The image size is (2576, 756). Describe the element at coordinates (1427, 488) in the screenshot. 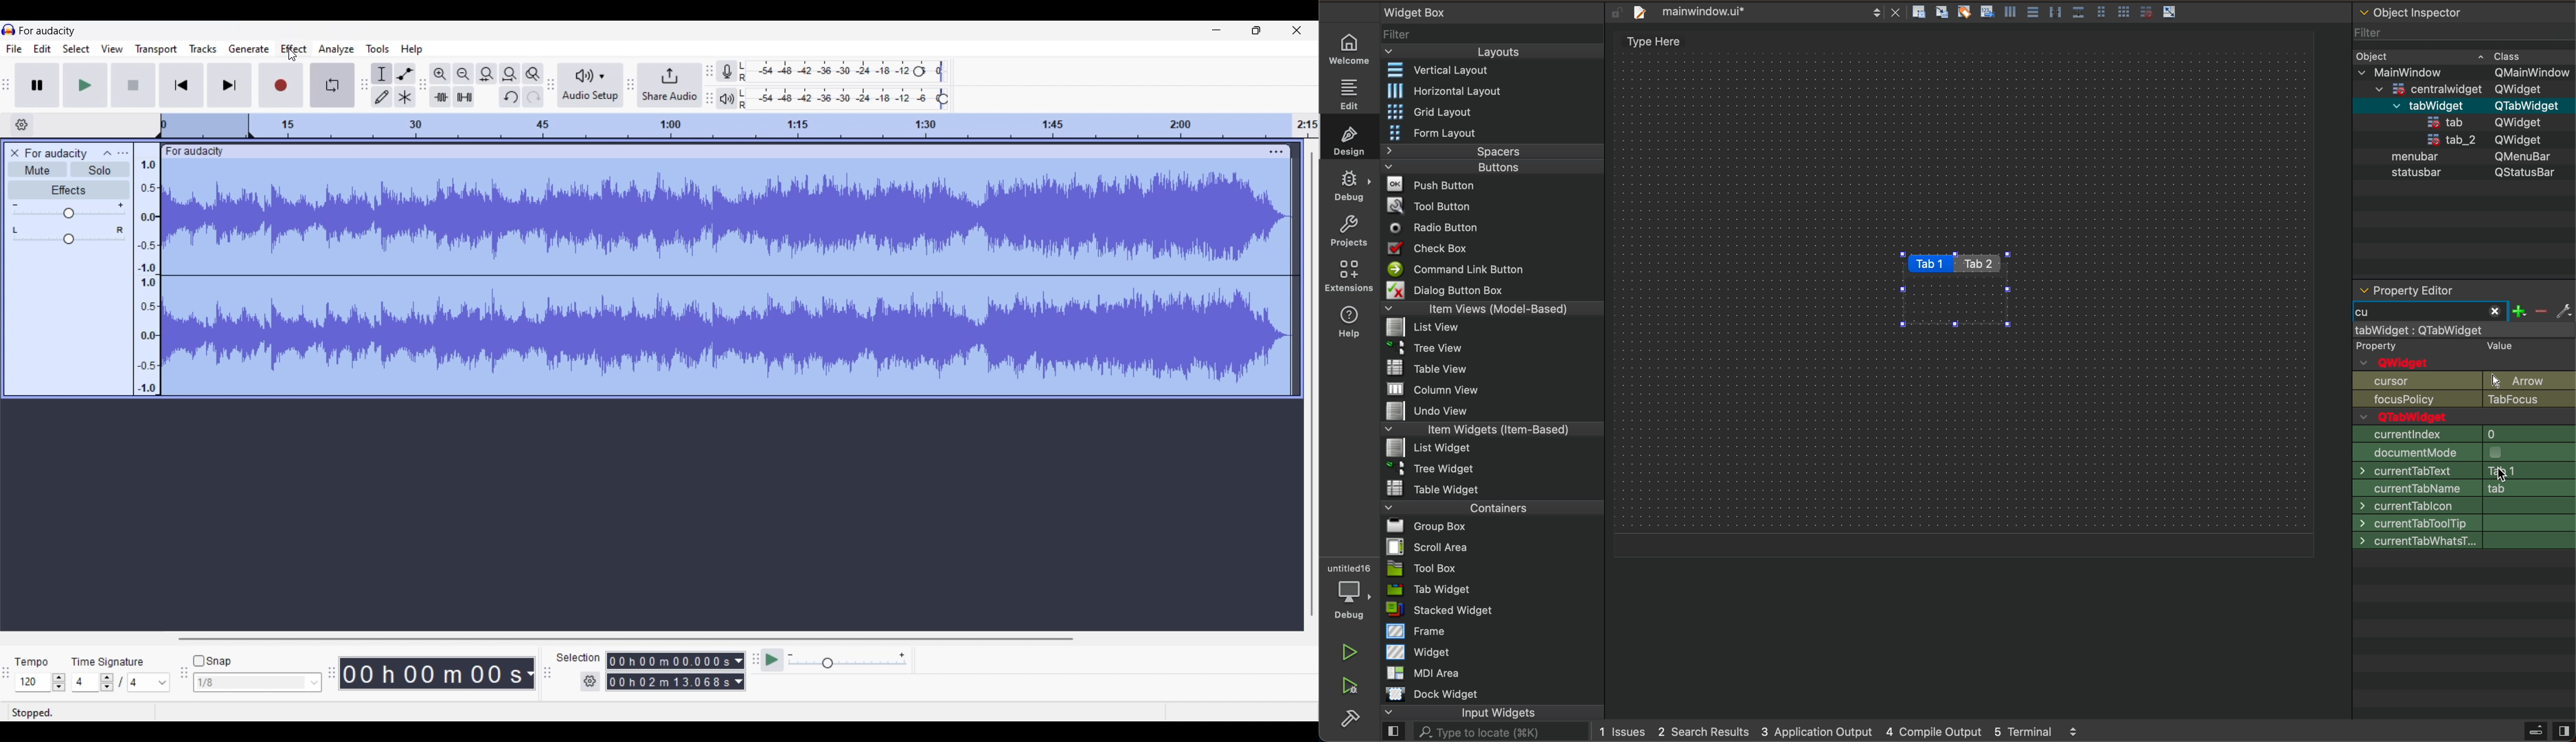

I see `Table Widget` at that location.